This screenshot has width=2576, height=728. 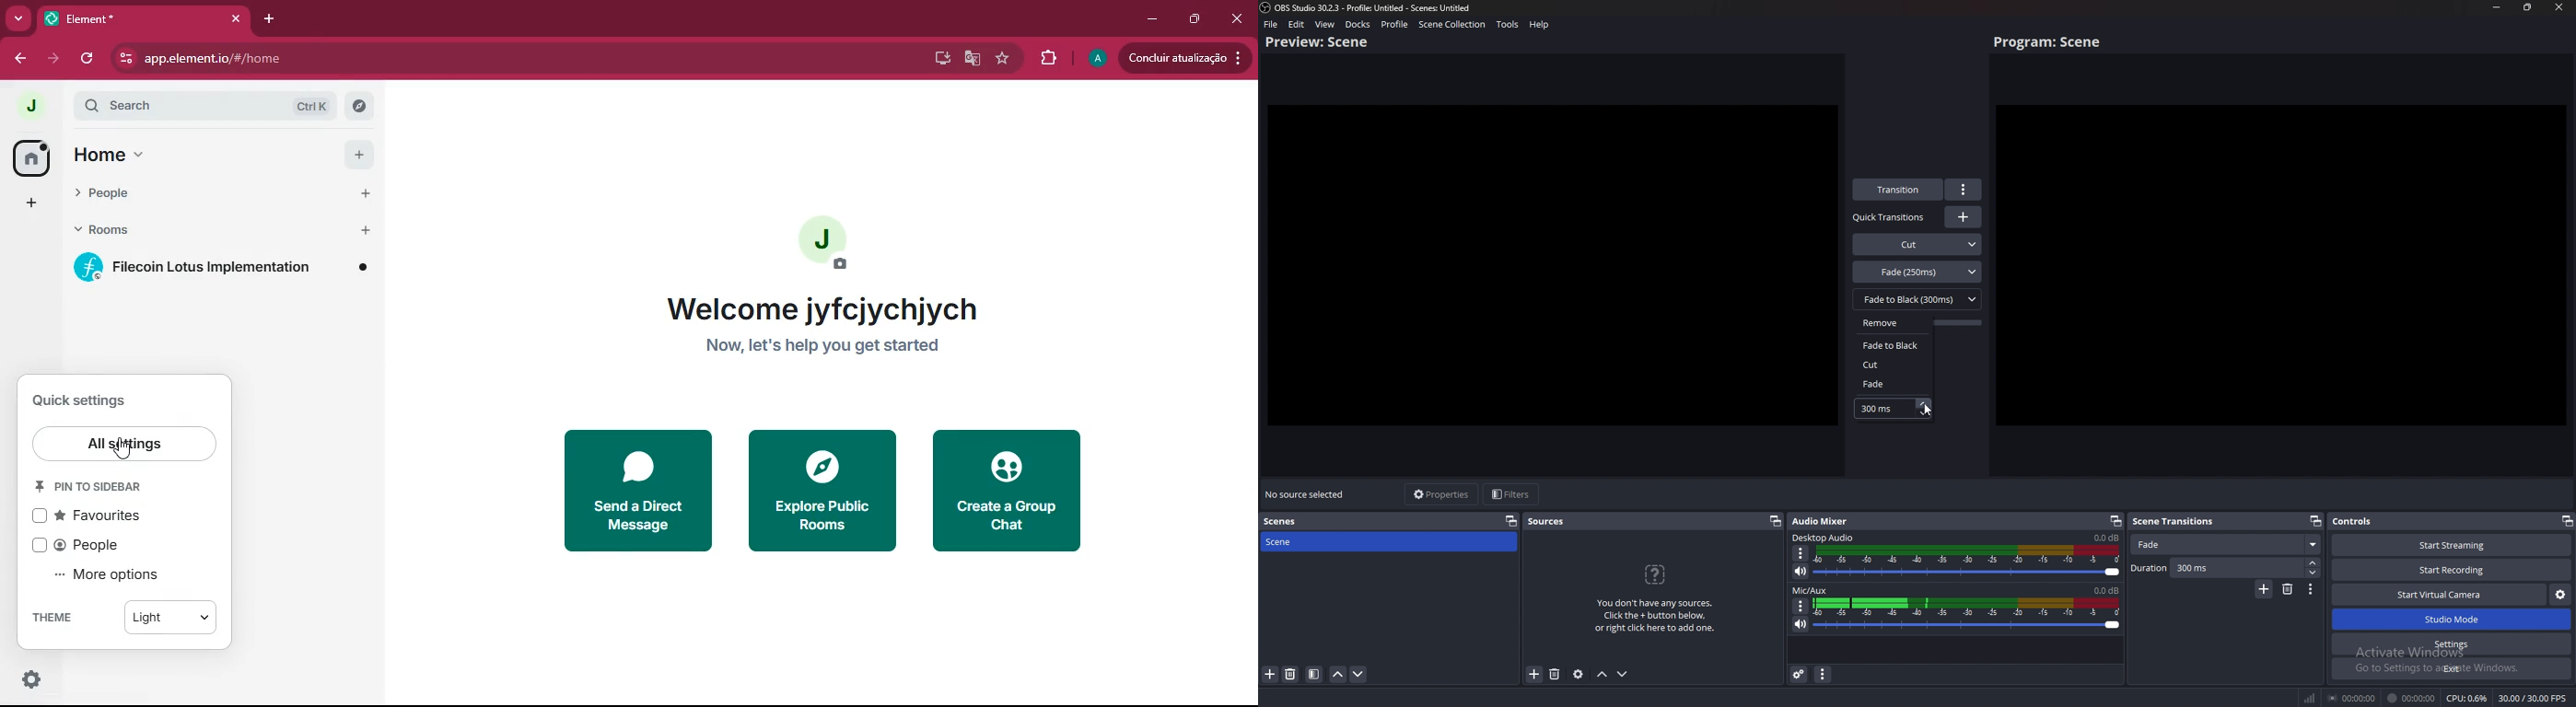 What do you see at coordinates (2528, 7) in the screenshot?
I see `resize` at bounding box center [2528, 7].